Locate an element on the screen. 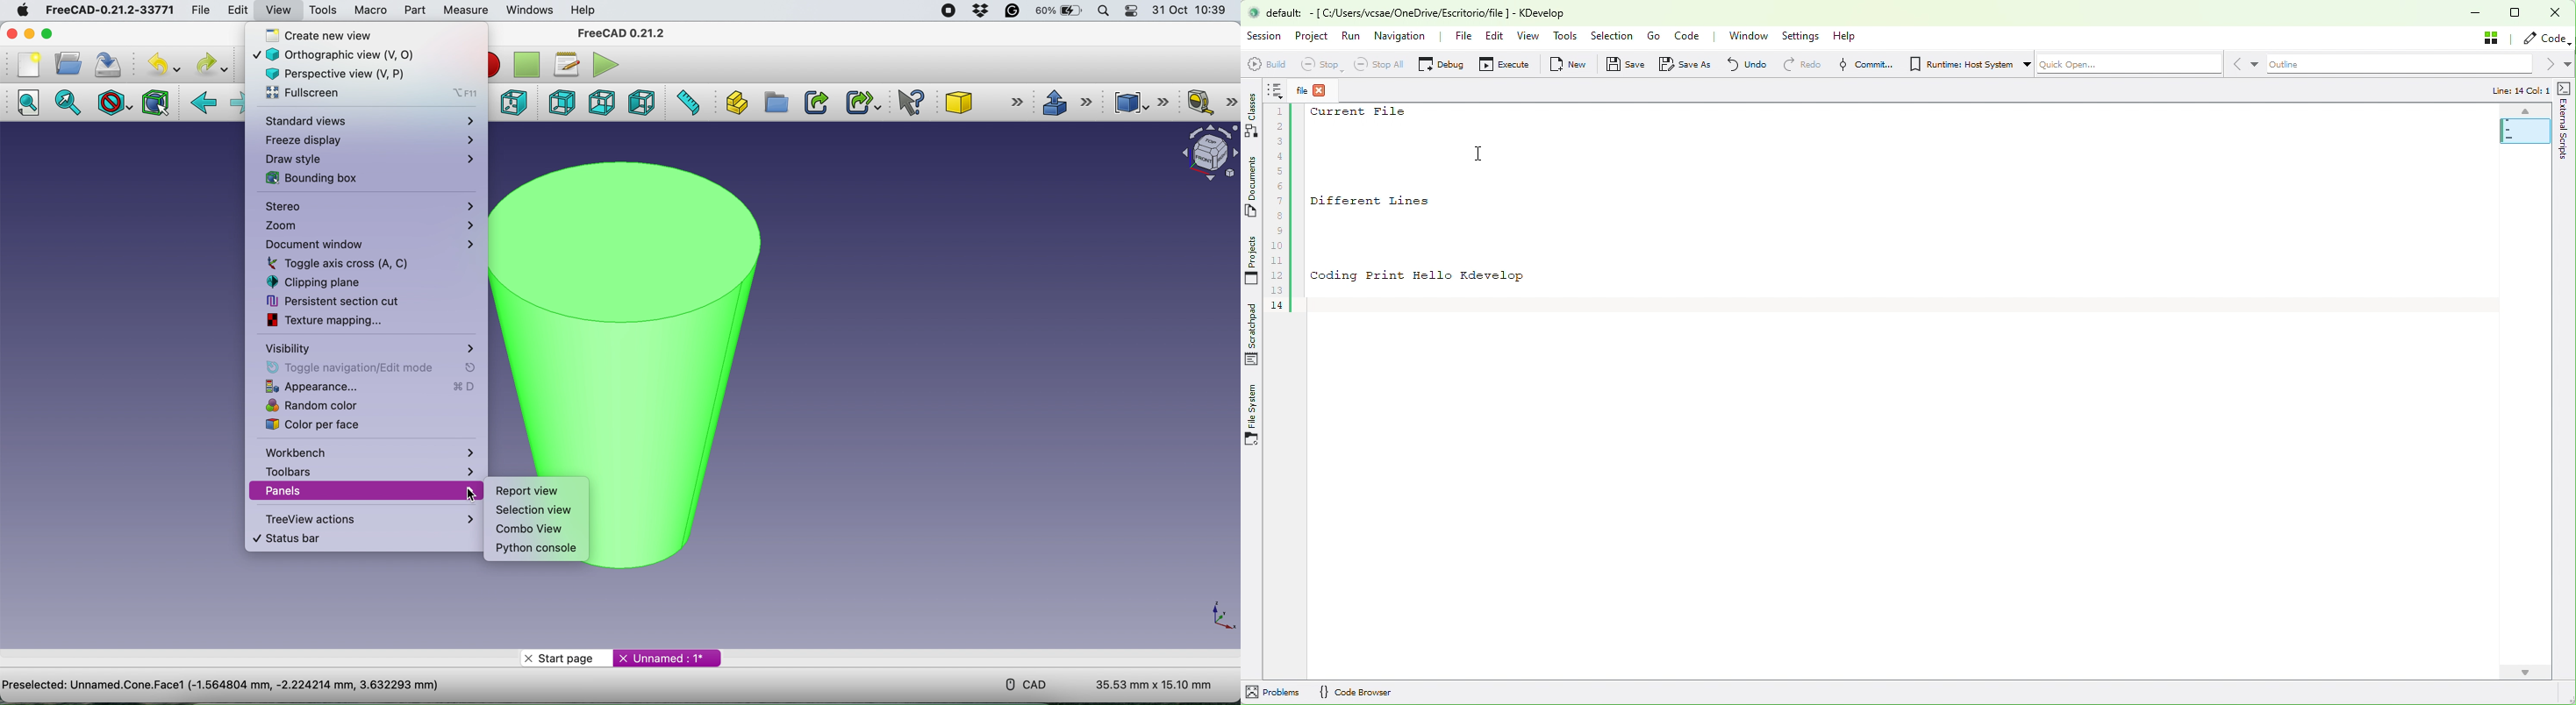 This screenshot has height=728, width=2576. visibility  is located at coordinates (369, 348).